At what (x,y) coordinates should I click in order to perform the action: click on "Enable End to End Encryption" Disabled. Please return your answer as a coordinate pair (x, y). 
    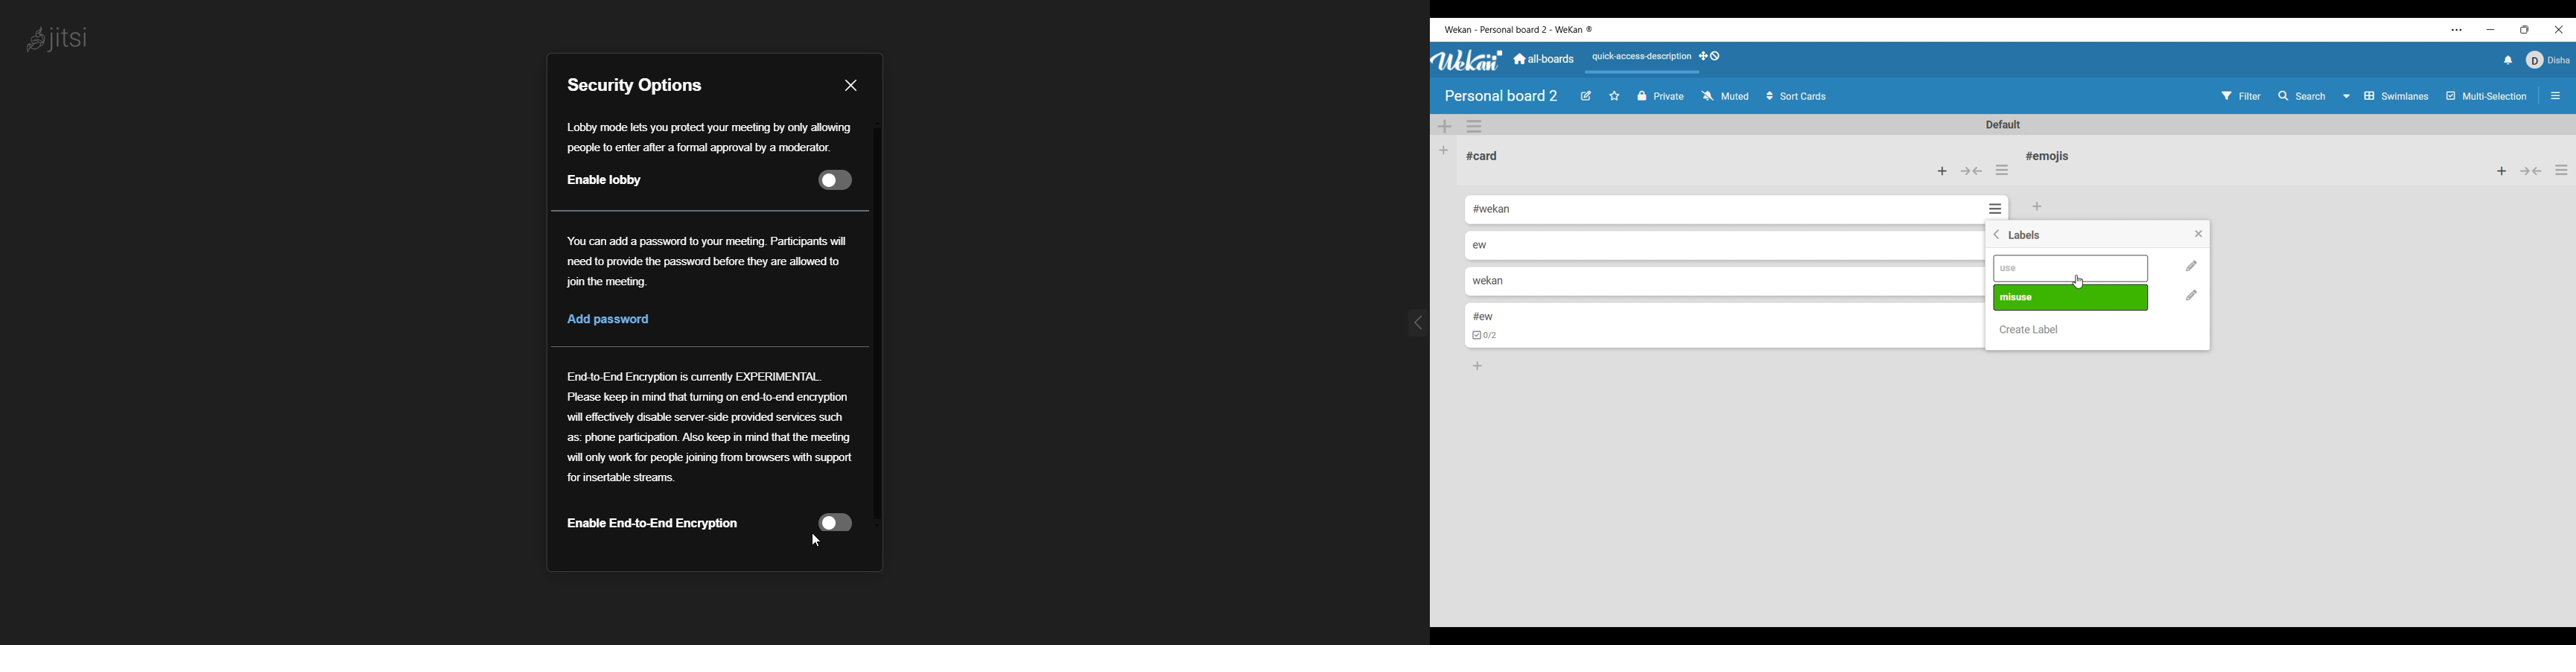
    Looking at the image, I should click on (715, 518).